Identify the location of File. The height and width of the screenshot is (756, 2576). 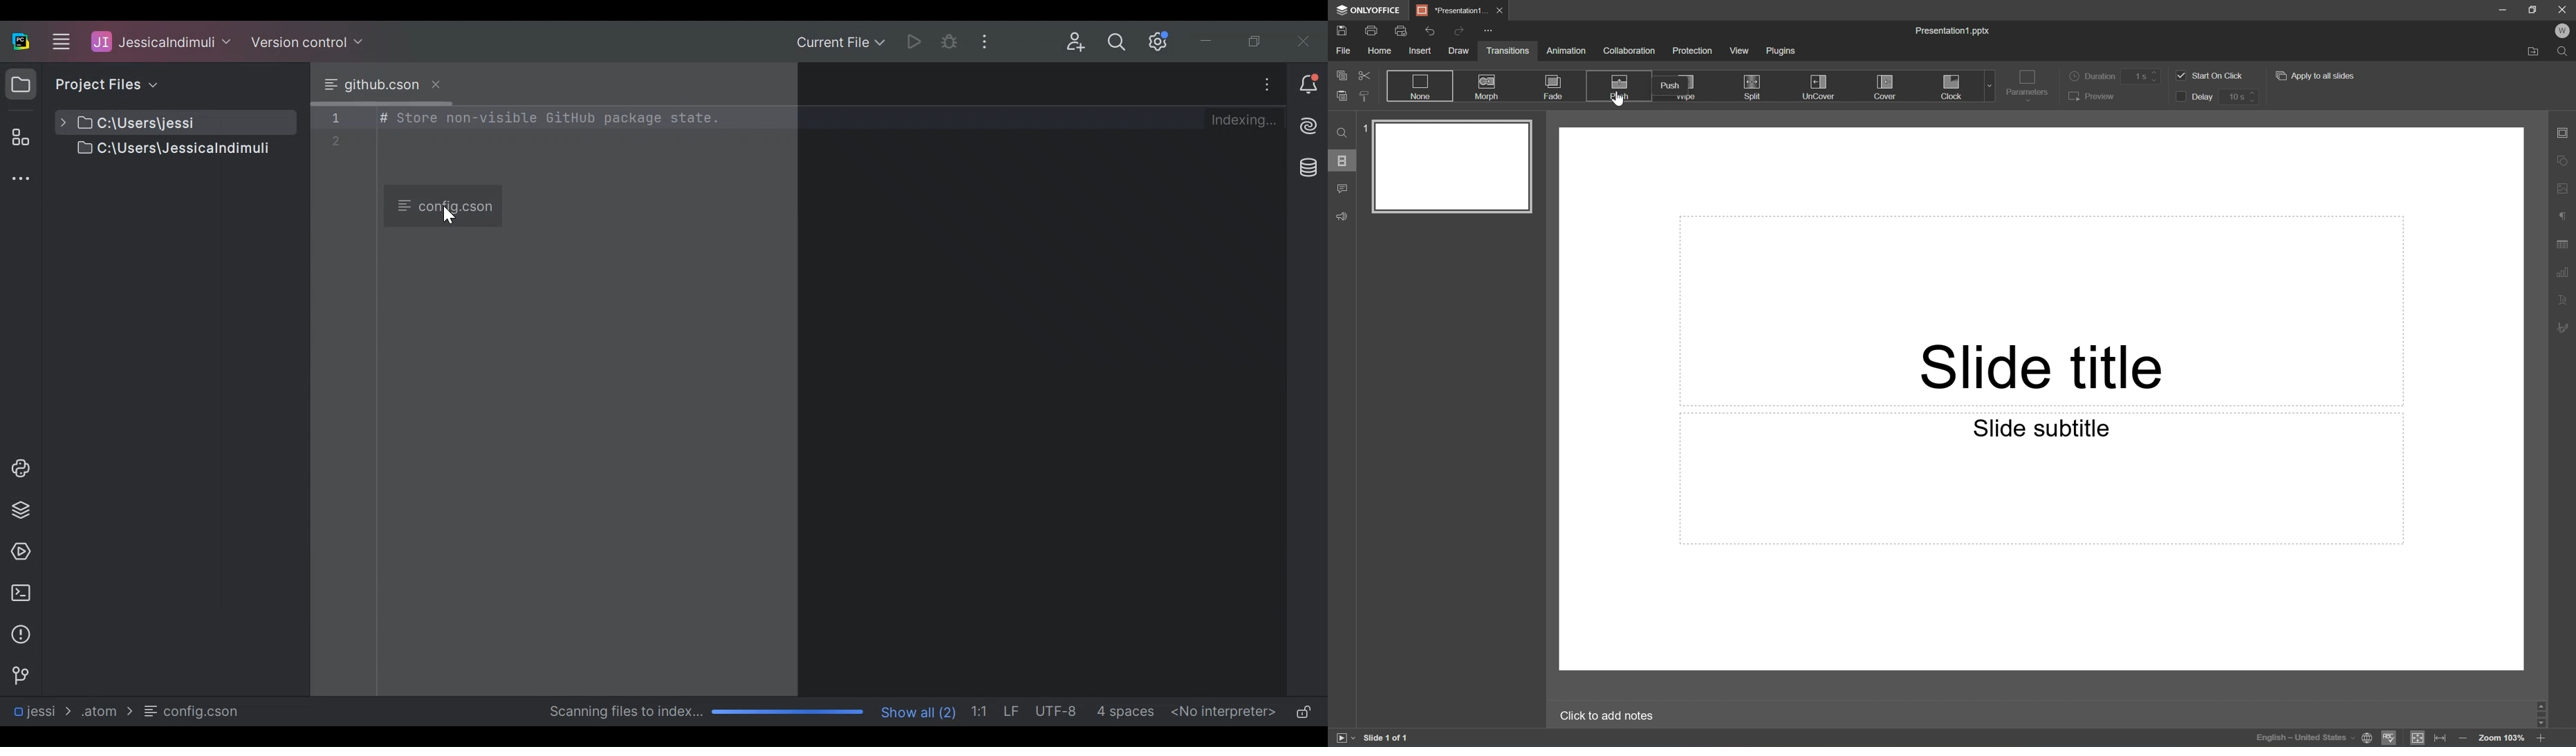
(194, 711).